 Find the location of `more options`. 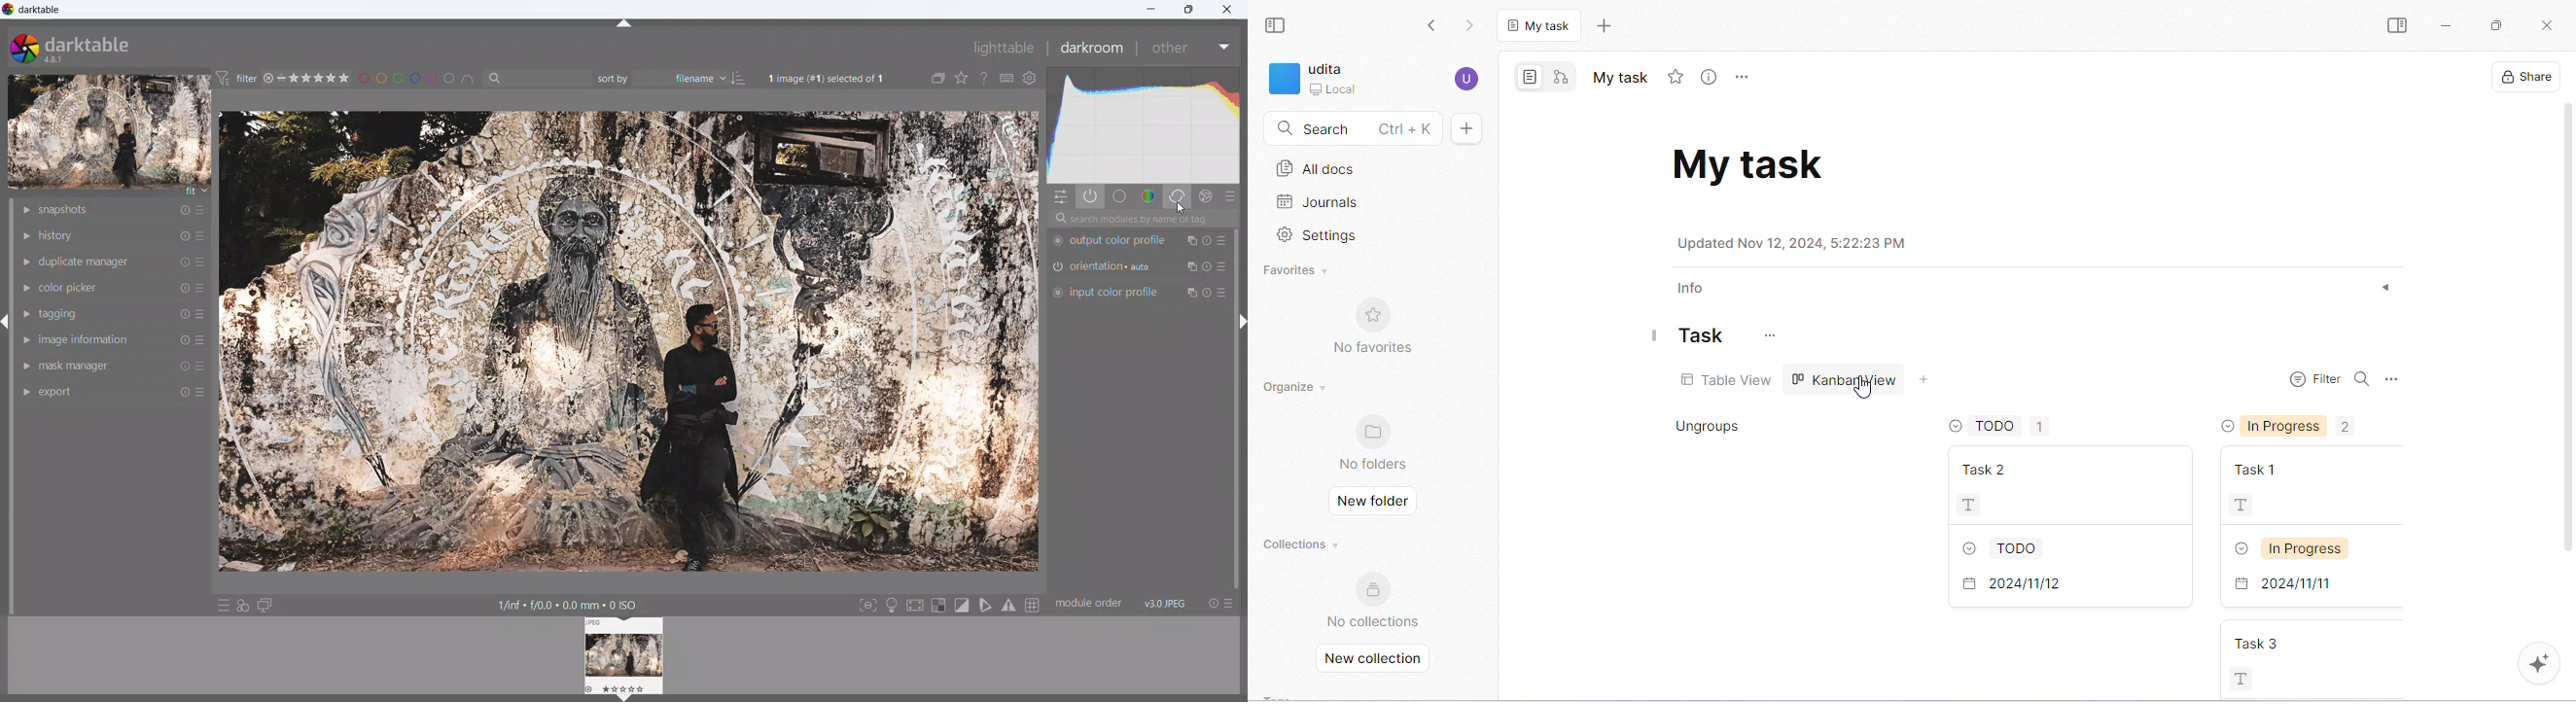

more options is located at coordinates (202, 389).